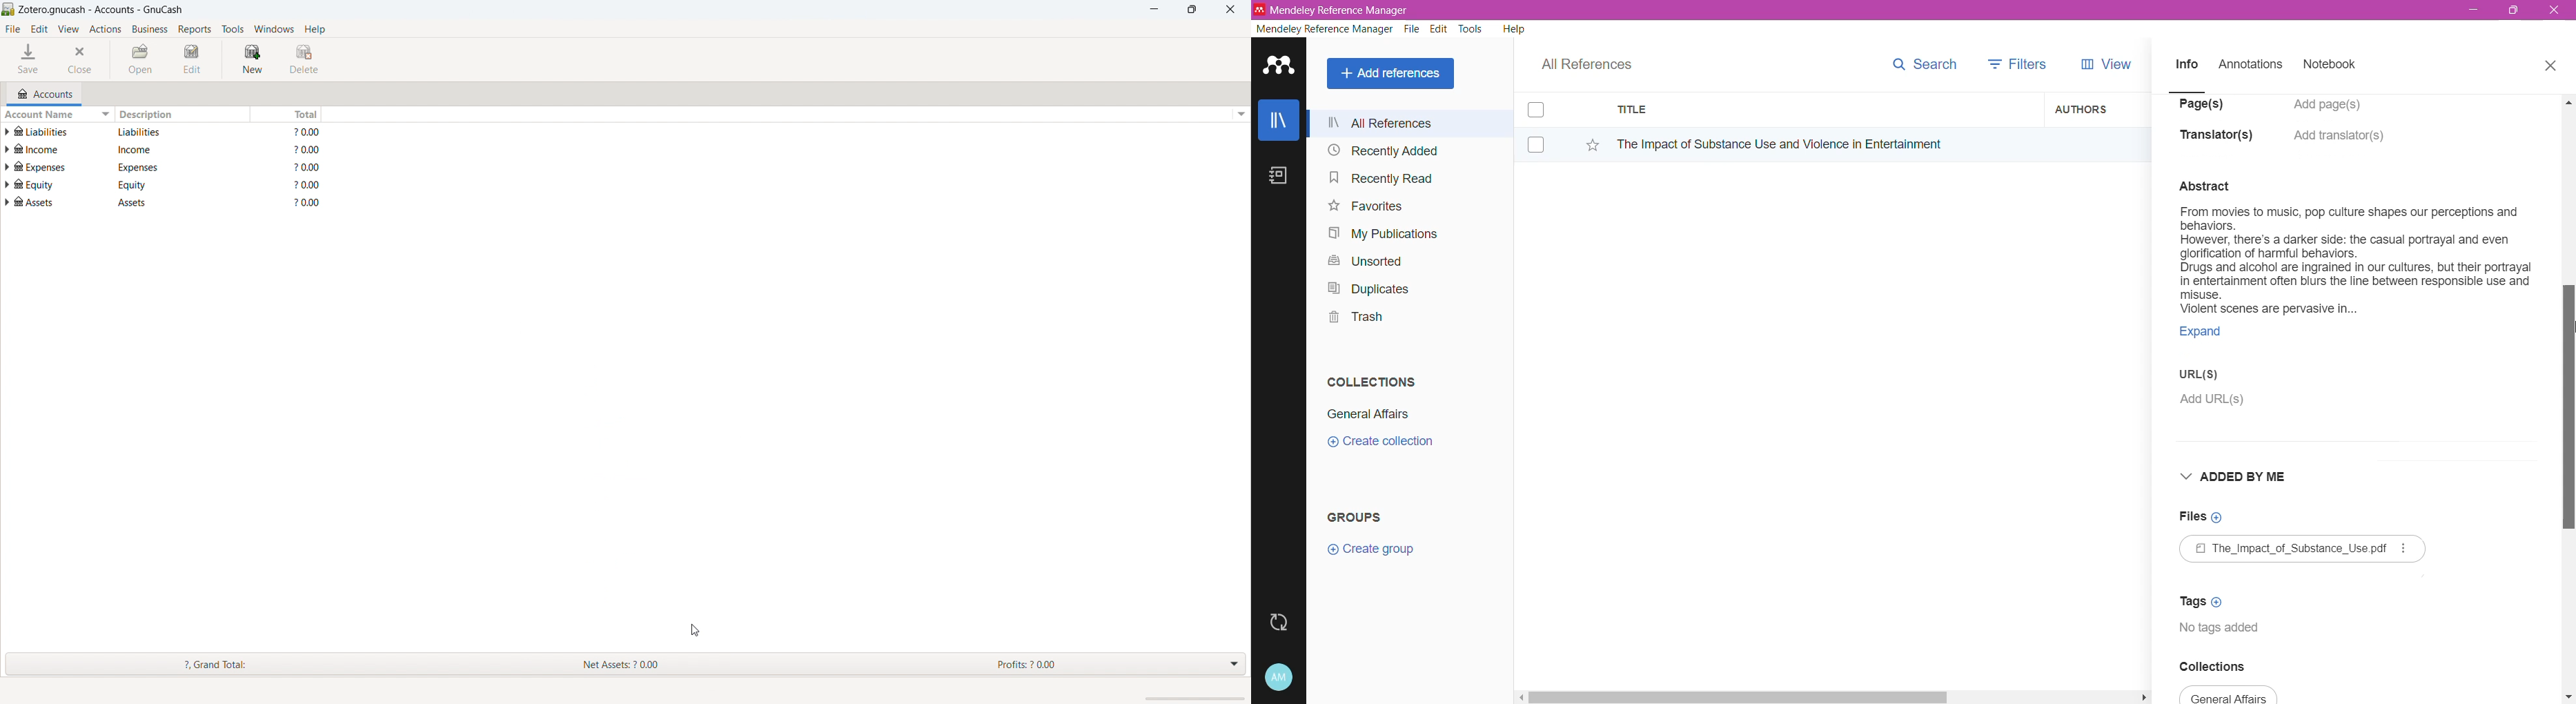 This screenshot has height=728, width=2576. Describe the element at coordinates (179, 114) in the screenshot. I see `description` at that location.